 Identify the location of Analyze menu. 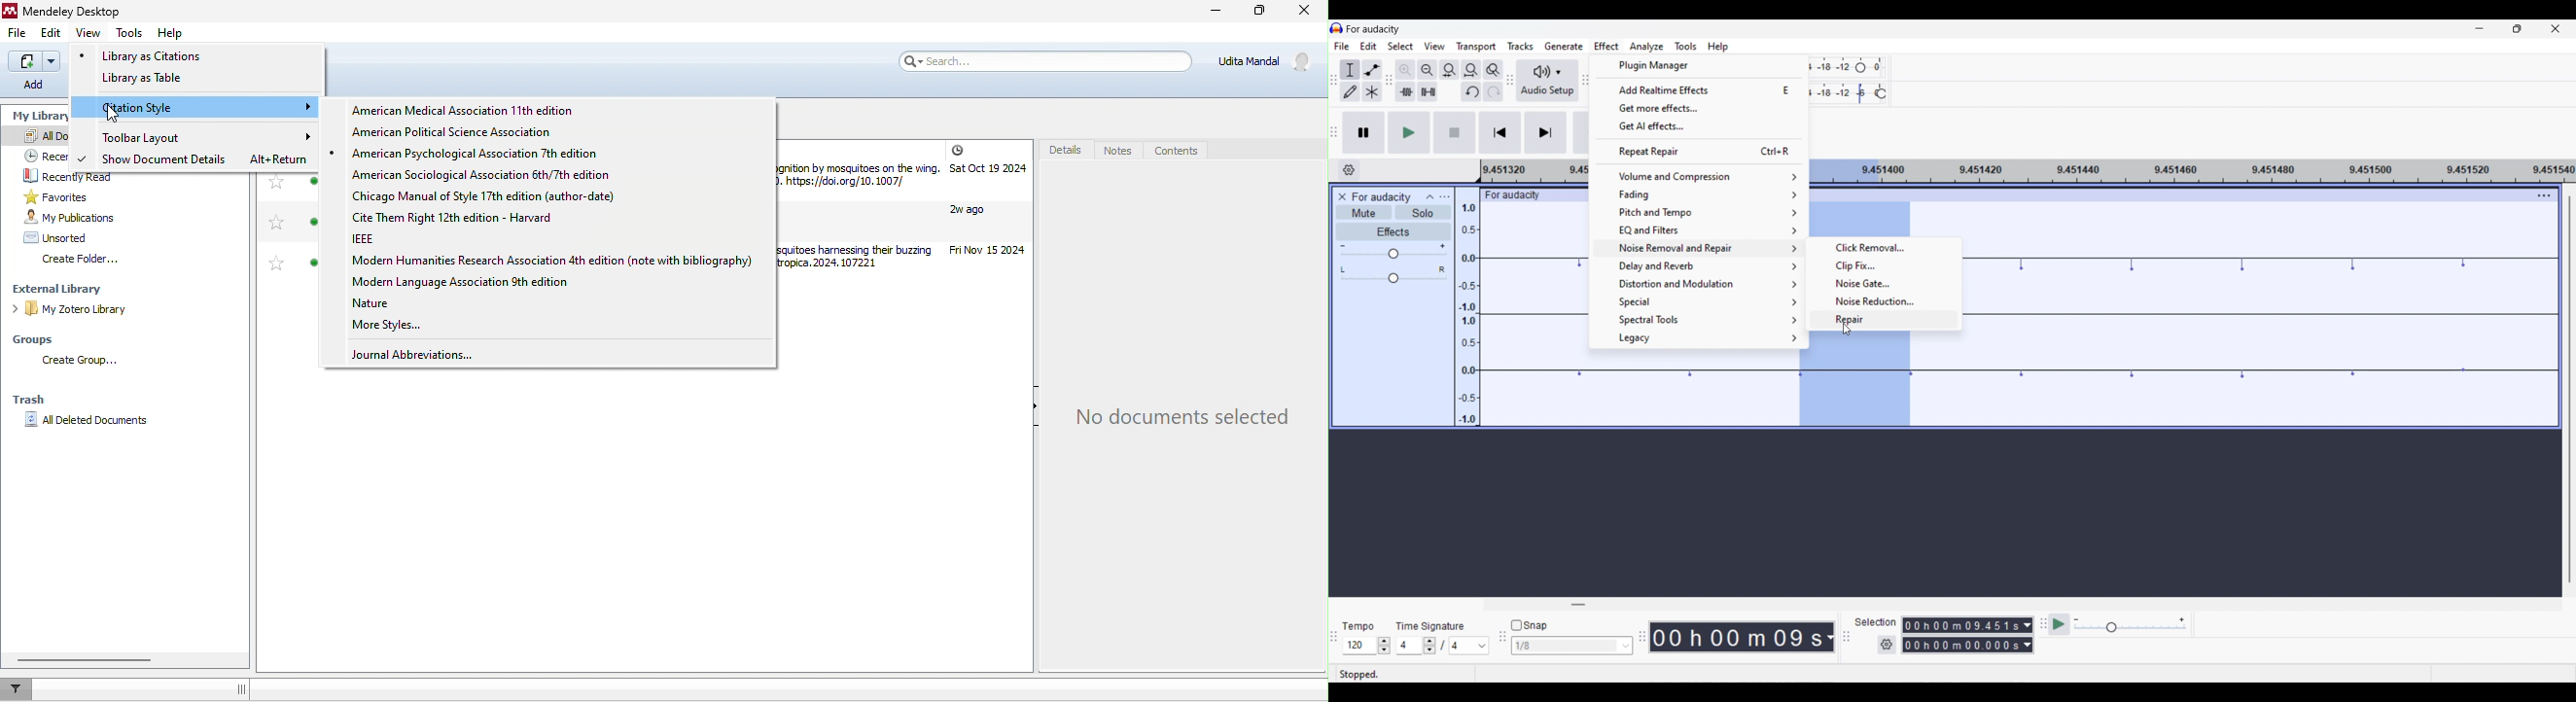
(1648, 47).